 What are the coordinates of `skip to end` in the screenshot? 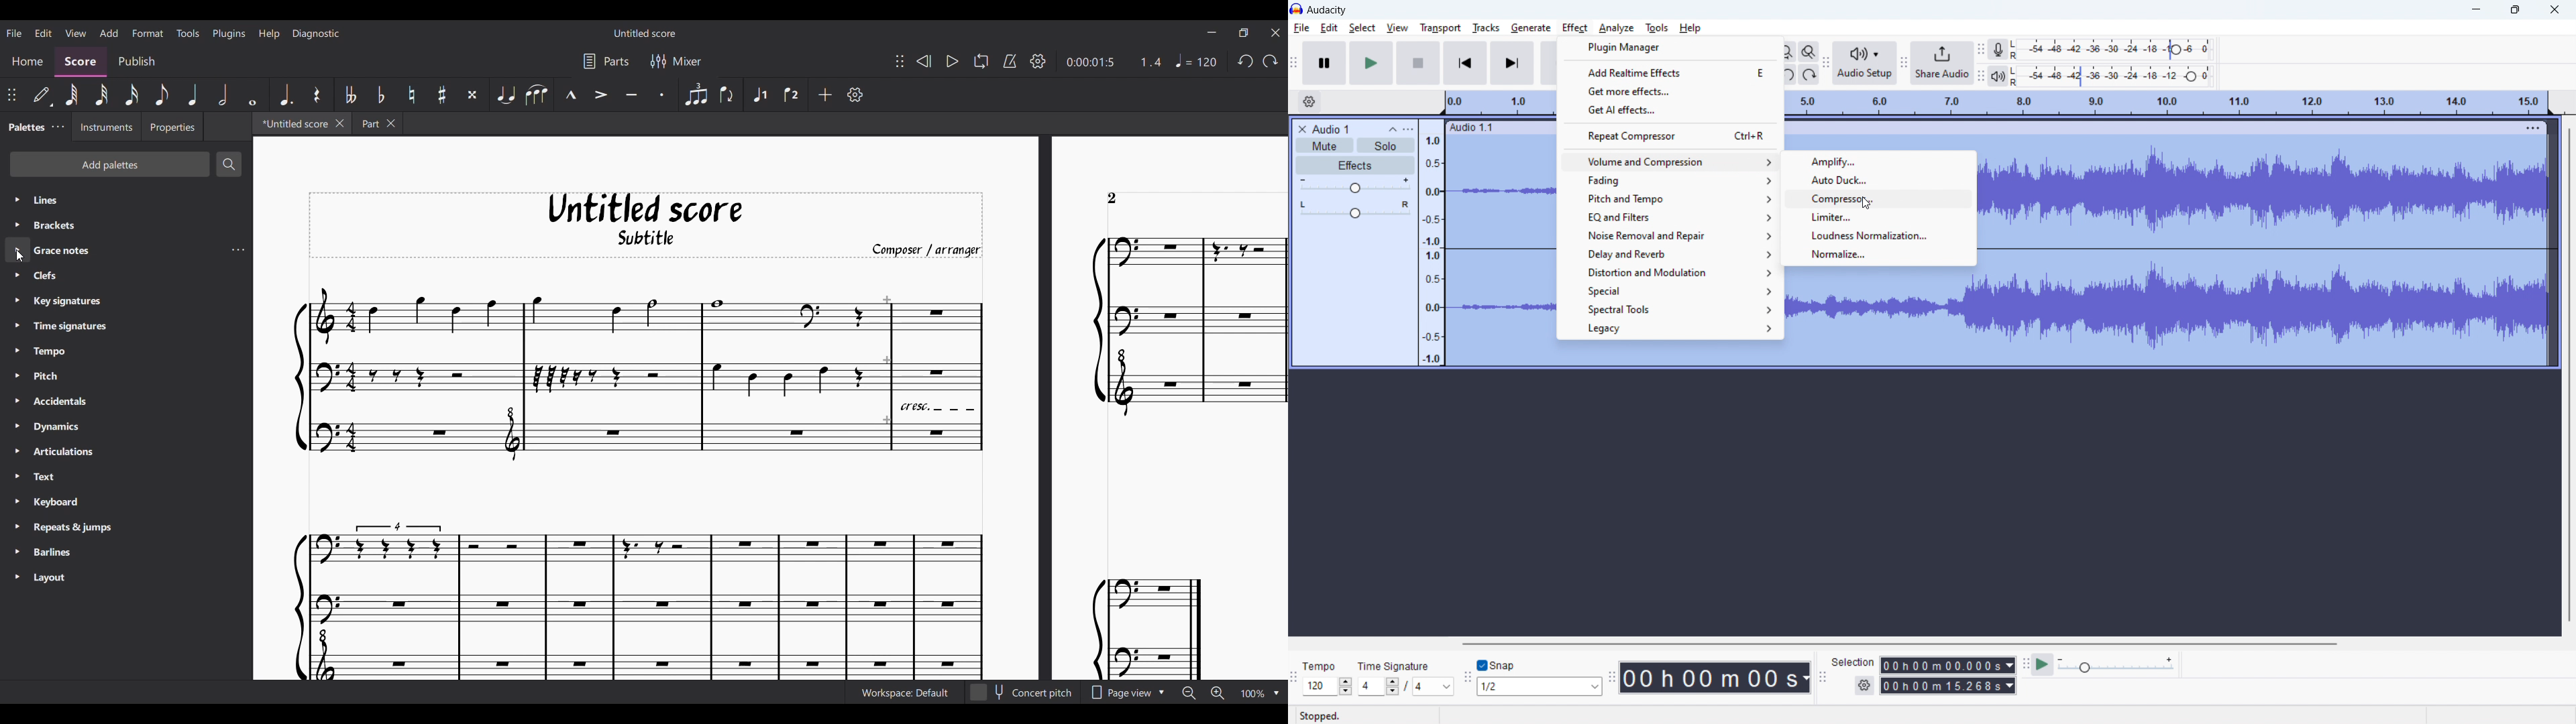 It's located at (1513, 64).